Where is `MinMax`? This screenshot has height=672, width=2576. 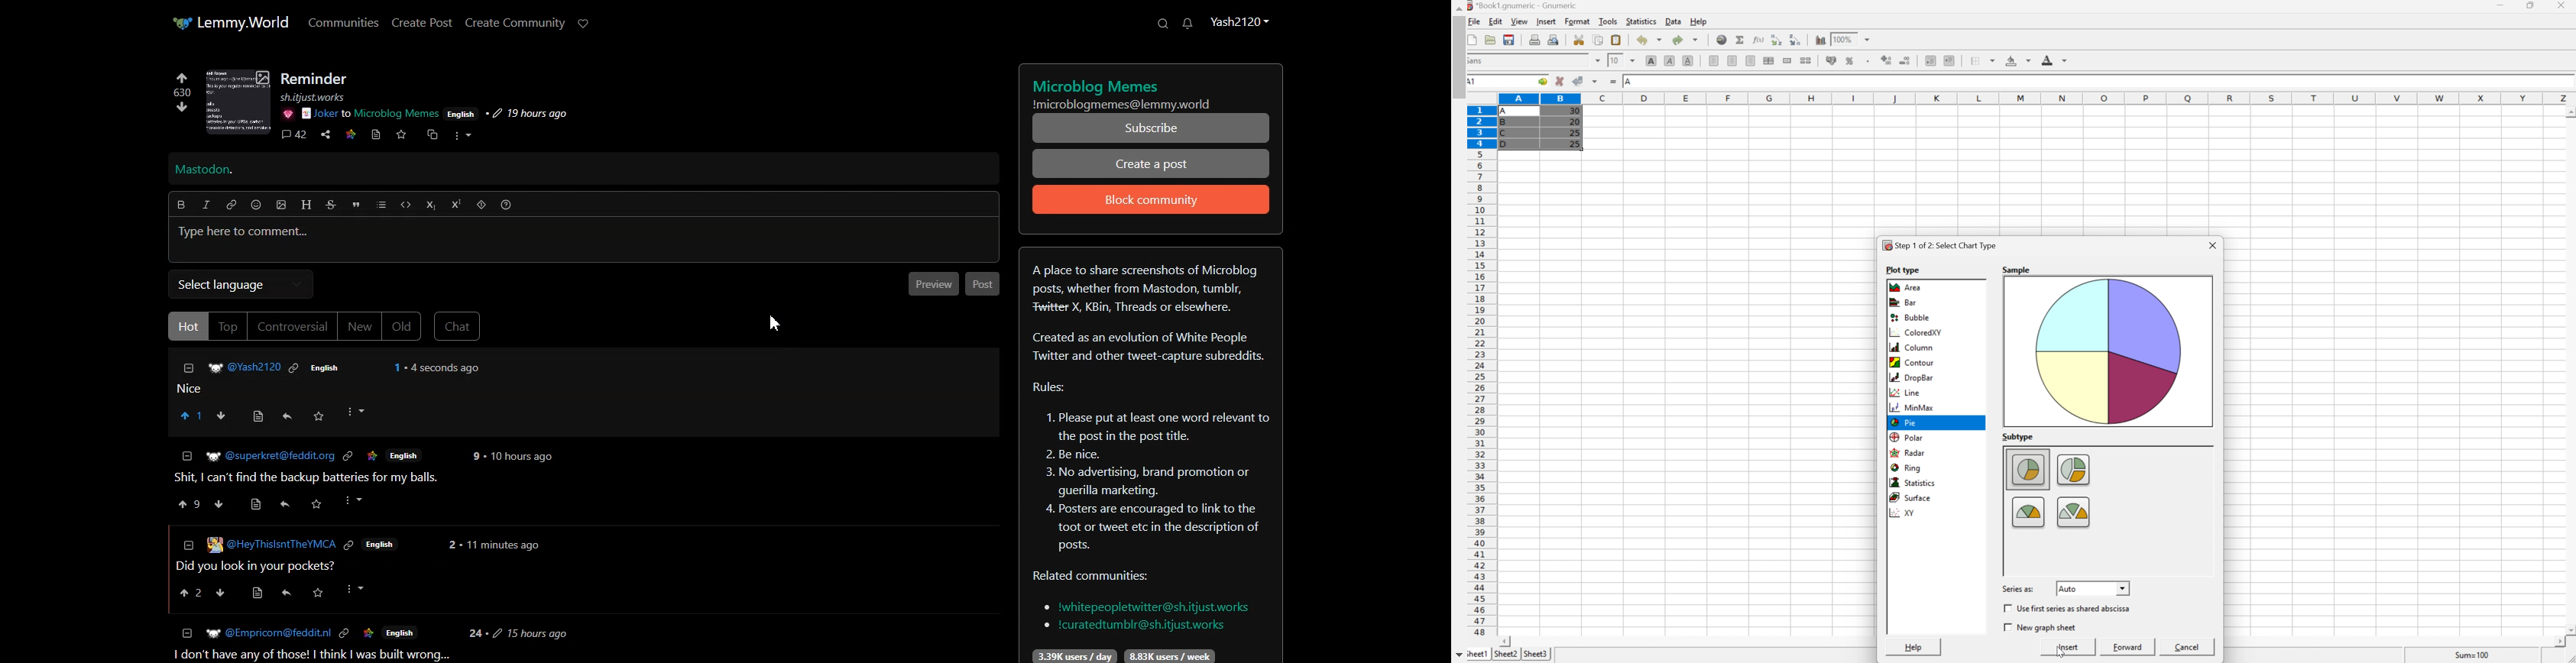 MinMax is located at coordinates (1913, 408).